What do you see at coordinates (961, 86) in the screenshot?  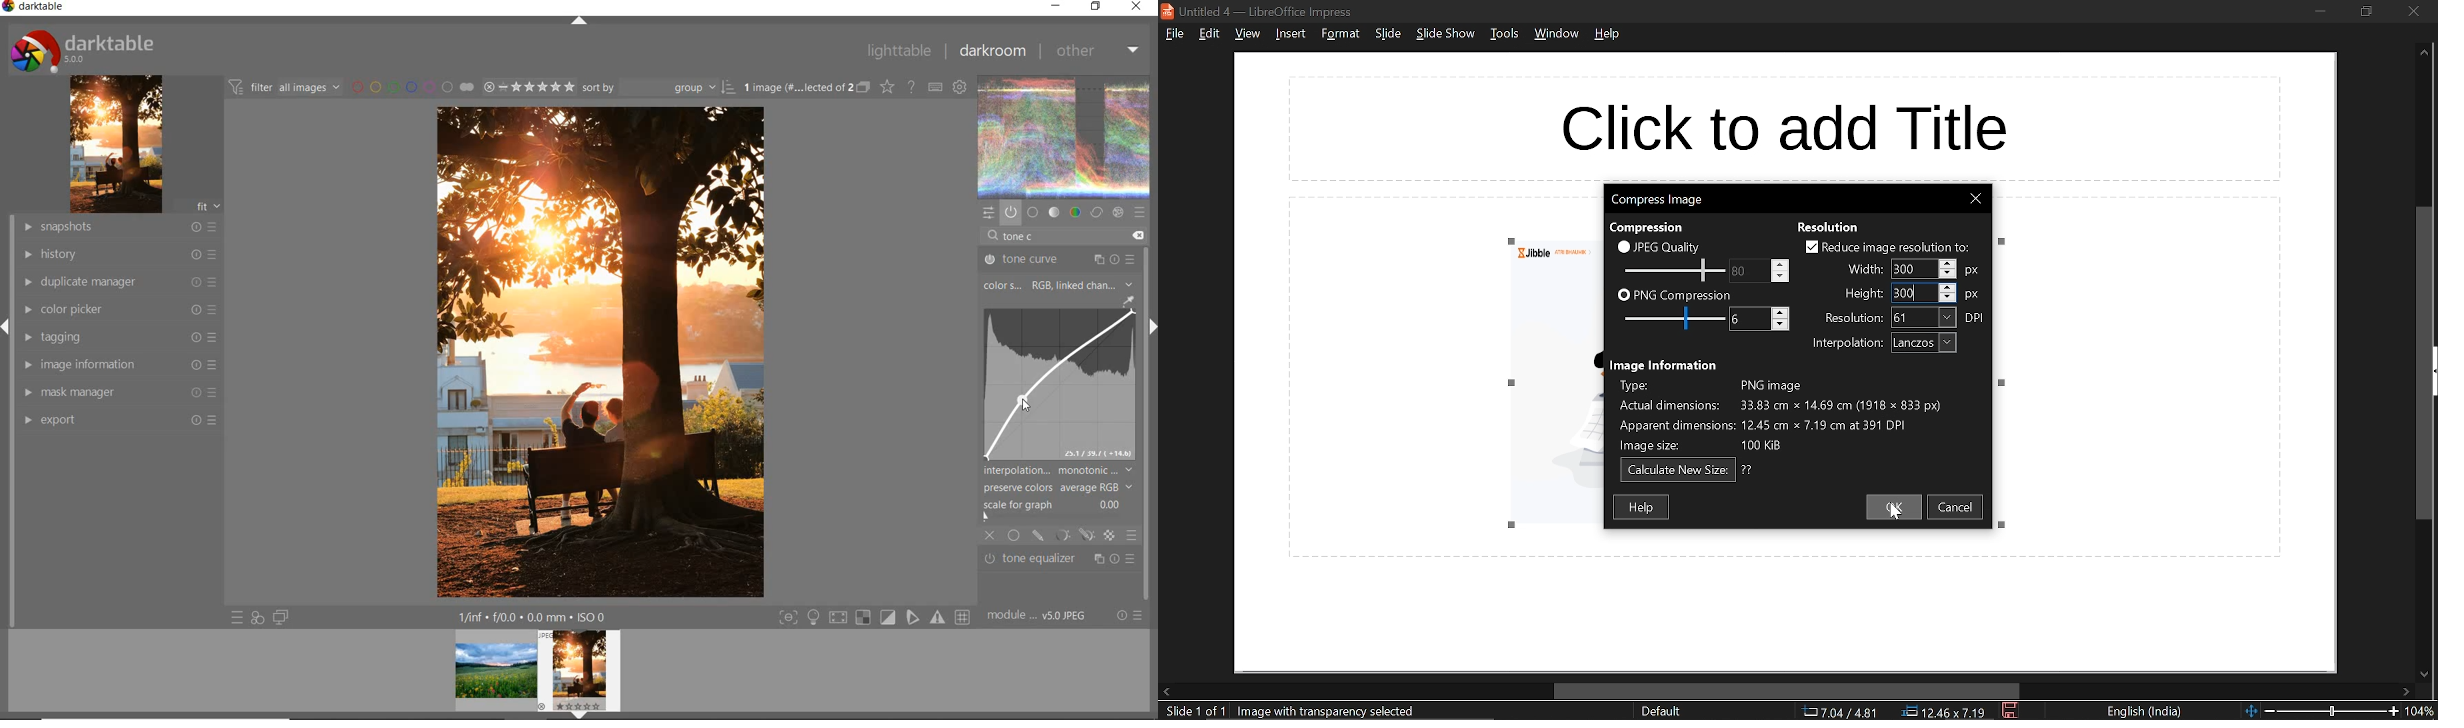 I see `define keyboard shortcuts` at bounding box center [961, 86].